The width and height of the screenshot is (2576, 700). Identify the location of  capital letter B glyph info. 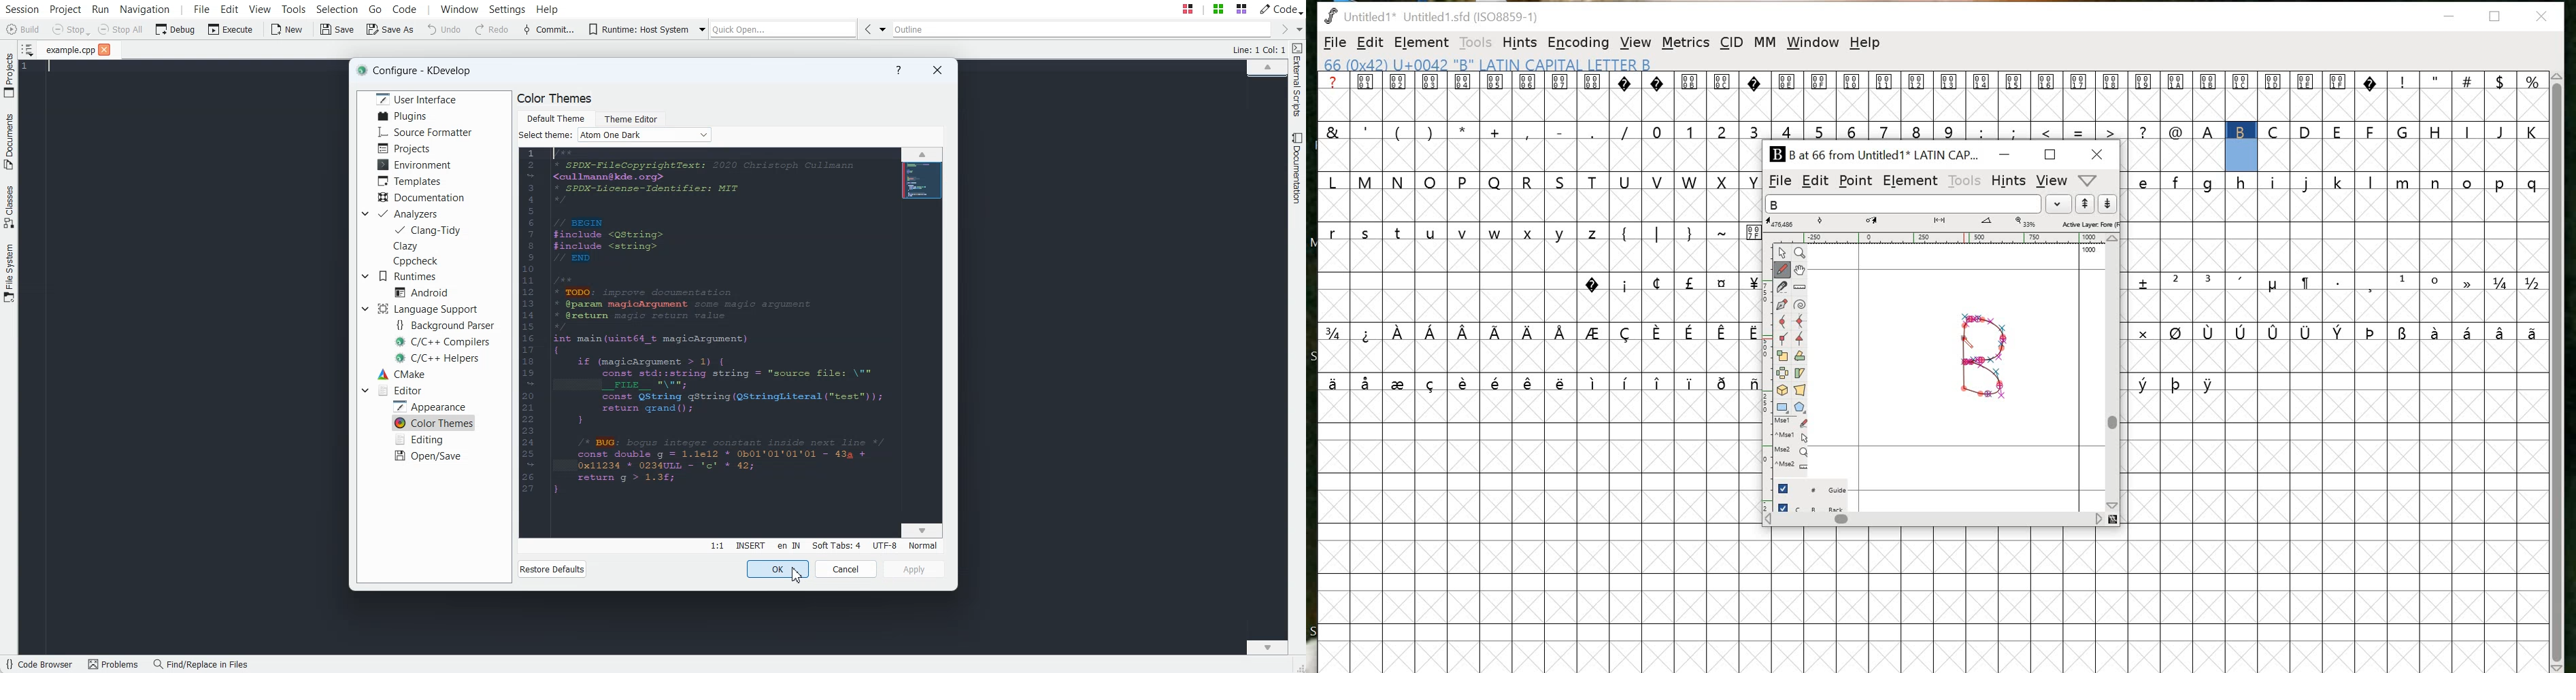
(1491, 64).